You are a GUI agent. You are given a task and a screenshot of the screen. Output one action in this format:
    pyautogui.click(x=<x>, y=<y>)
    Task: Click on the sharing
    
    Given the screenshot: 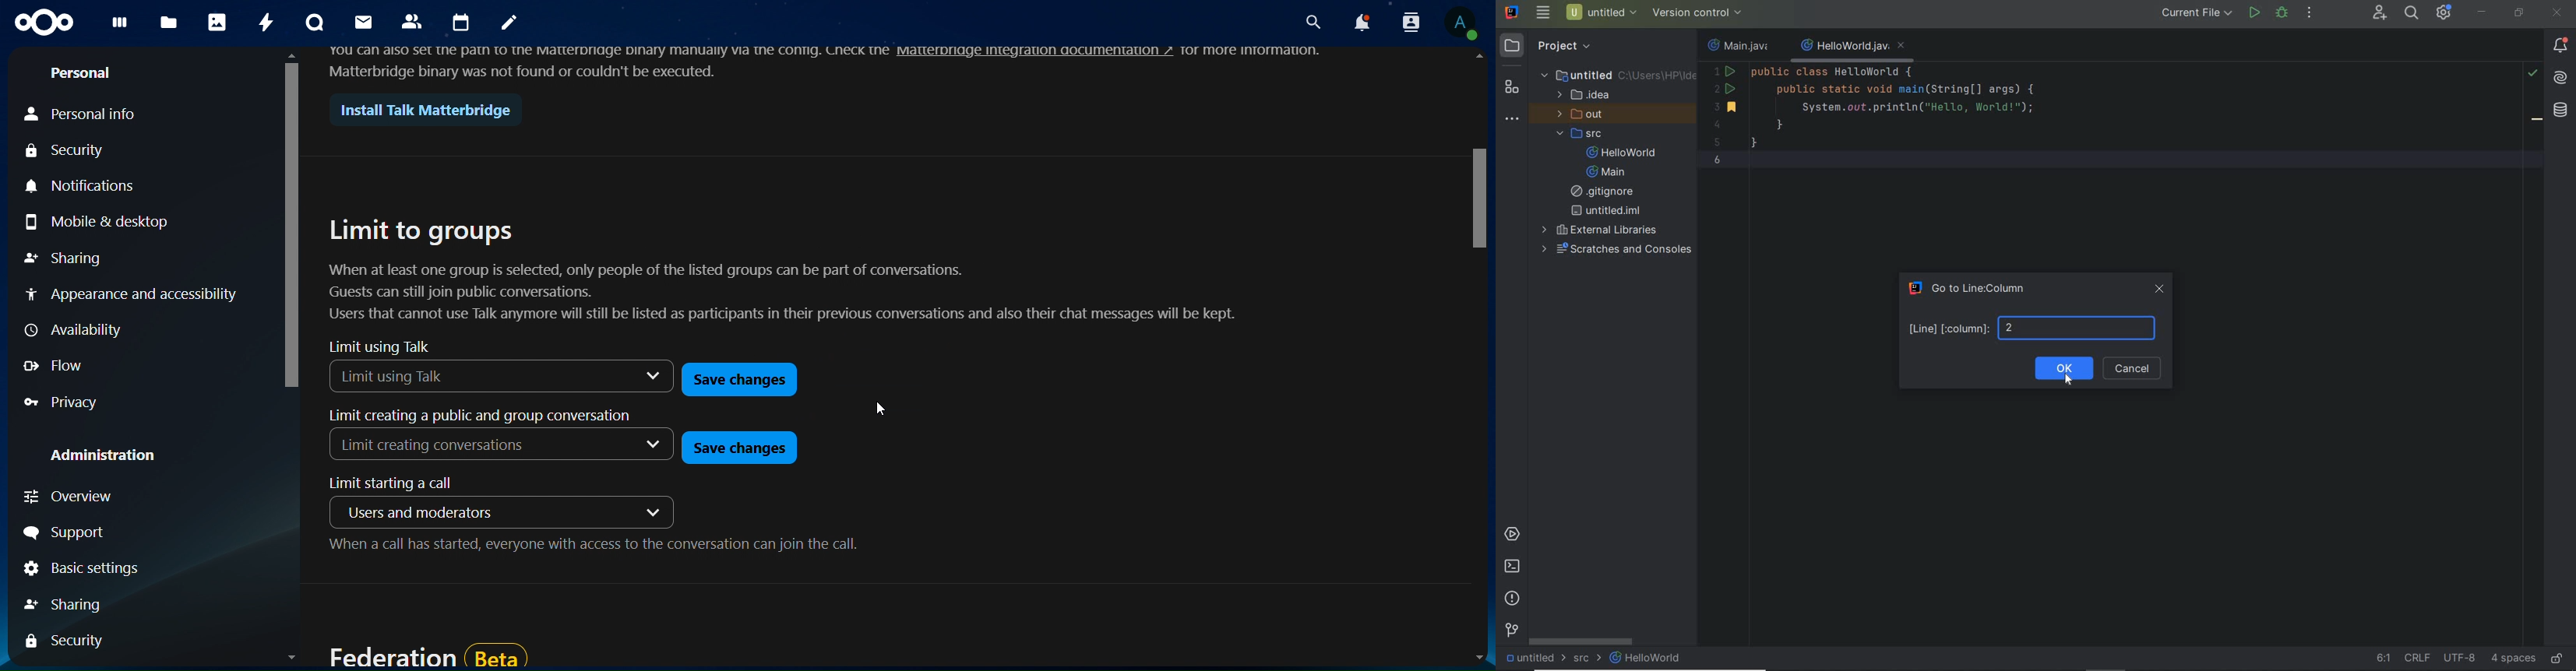 What is the action you would take?
    pyautogui.click(x=63, y=258)
    